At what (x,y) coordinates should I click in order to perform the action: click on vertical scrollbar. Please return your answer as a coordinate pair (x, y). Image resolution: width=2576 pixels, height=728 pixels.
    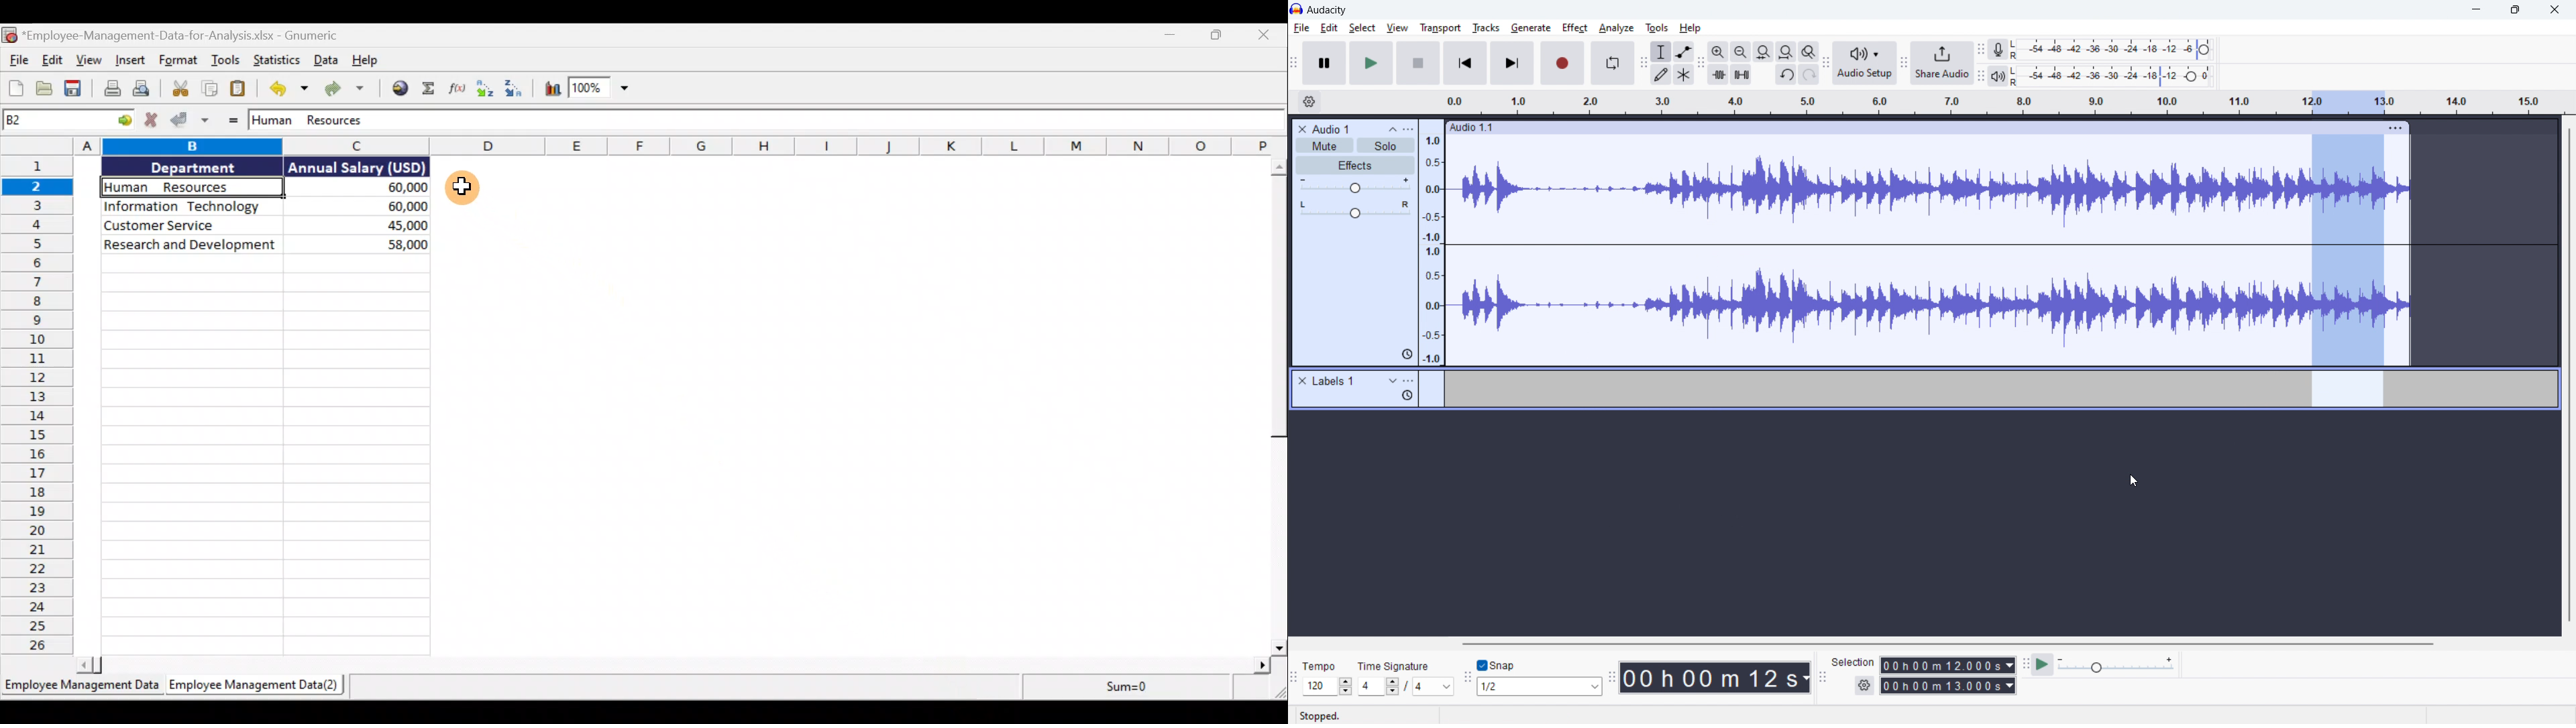
    Looking at the image, I should click on (2568, 377).